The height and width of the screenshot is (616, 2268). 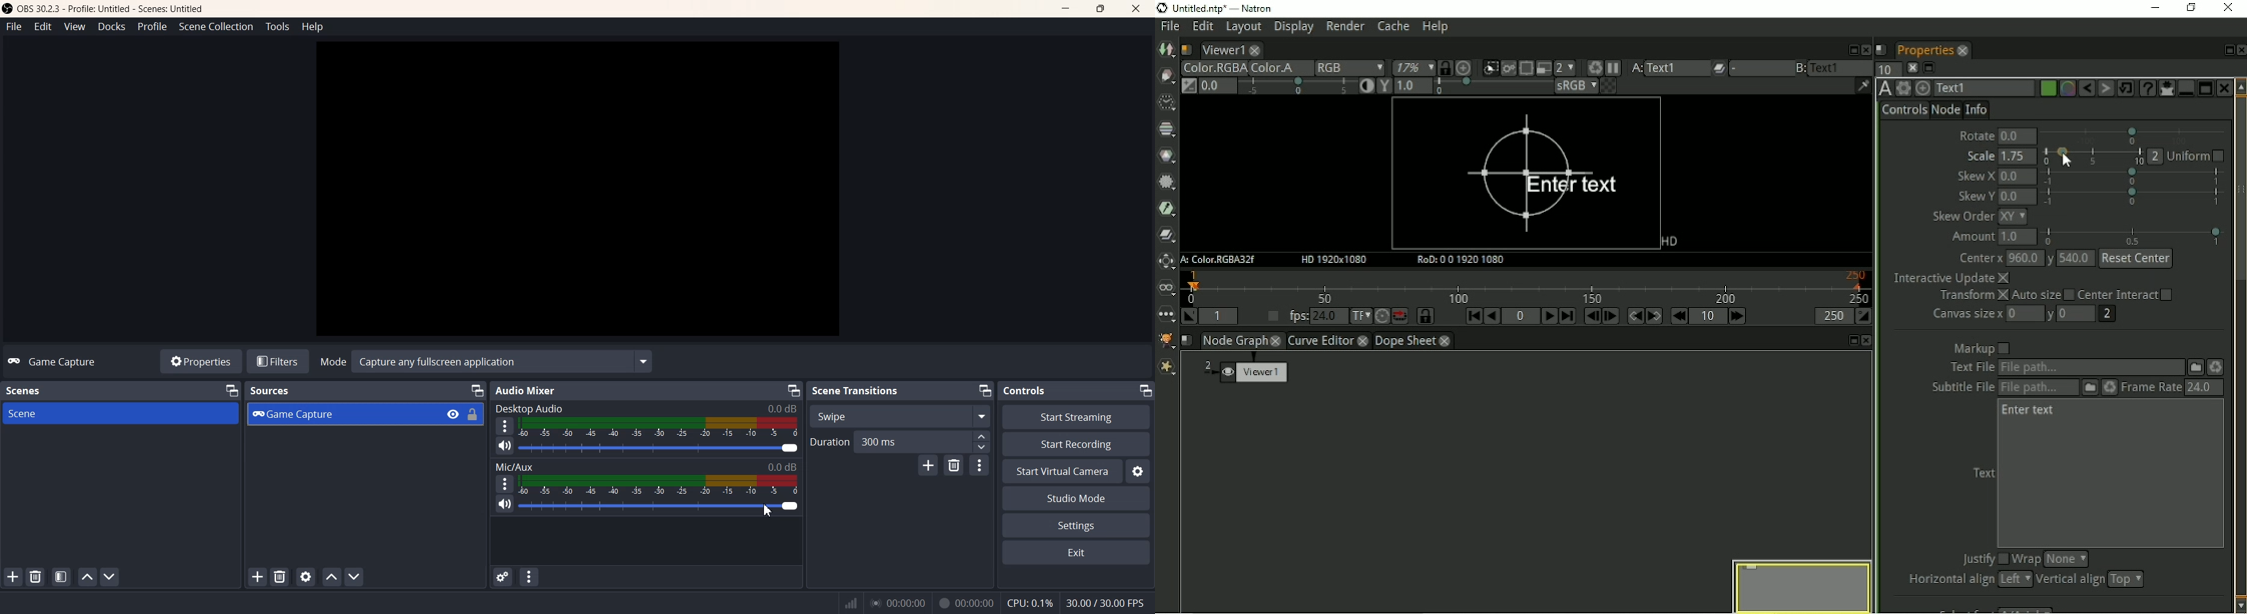 I want to click on Scene Collection, so click(x=217, y=27).